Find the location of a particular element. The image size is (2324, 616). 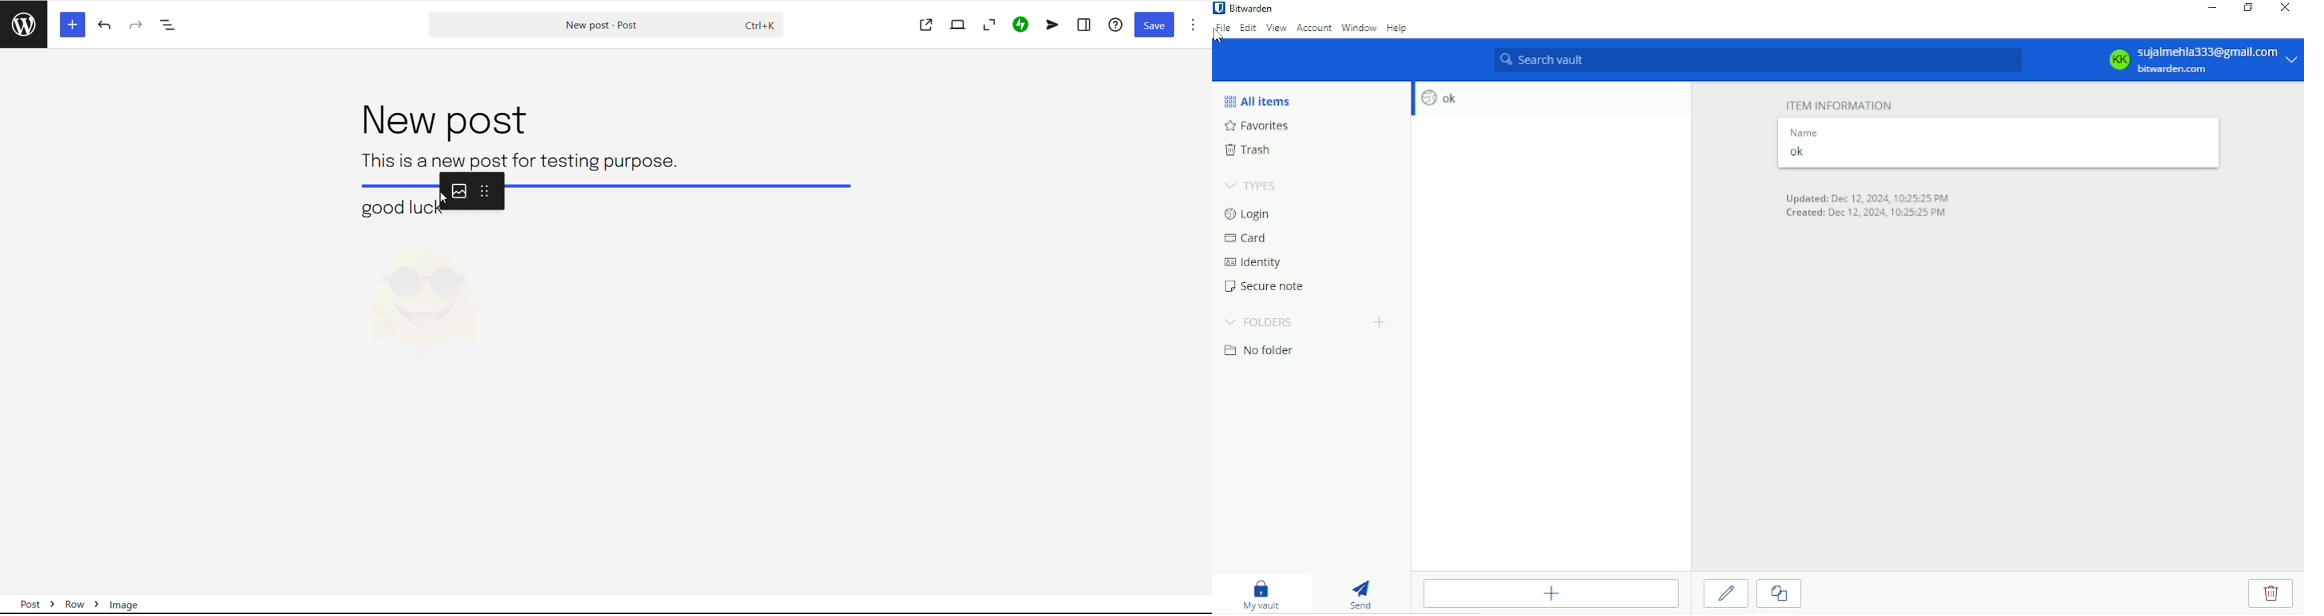

newsletter is located at coordinates (1053, 25).